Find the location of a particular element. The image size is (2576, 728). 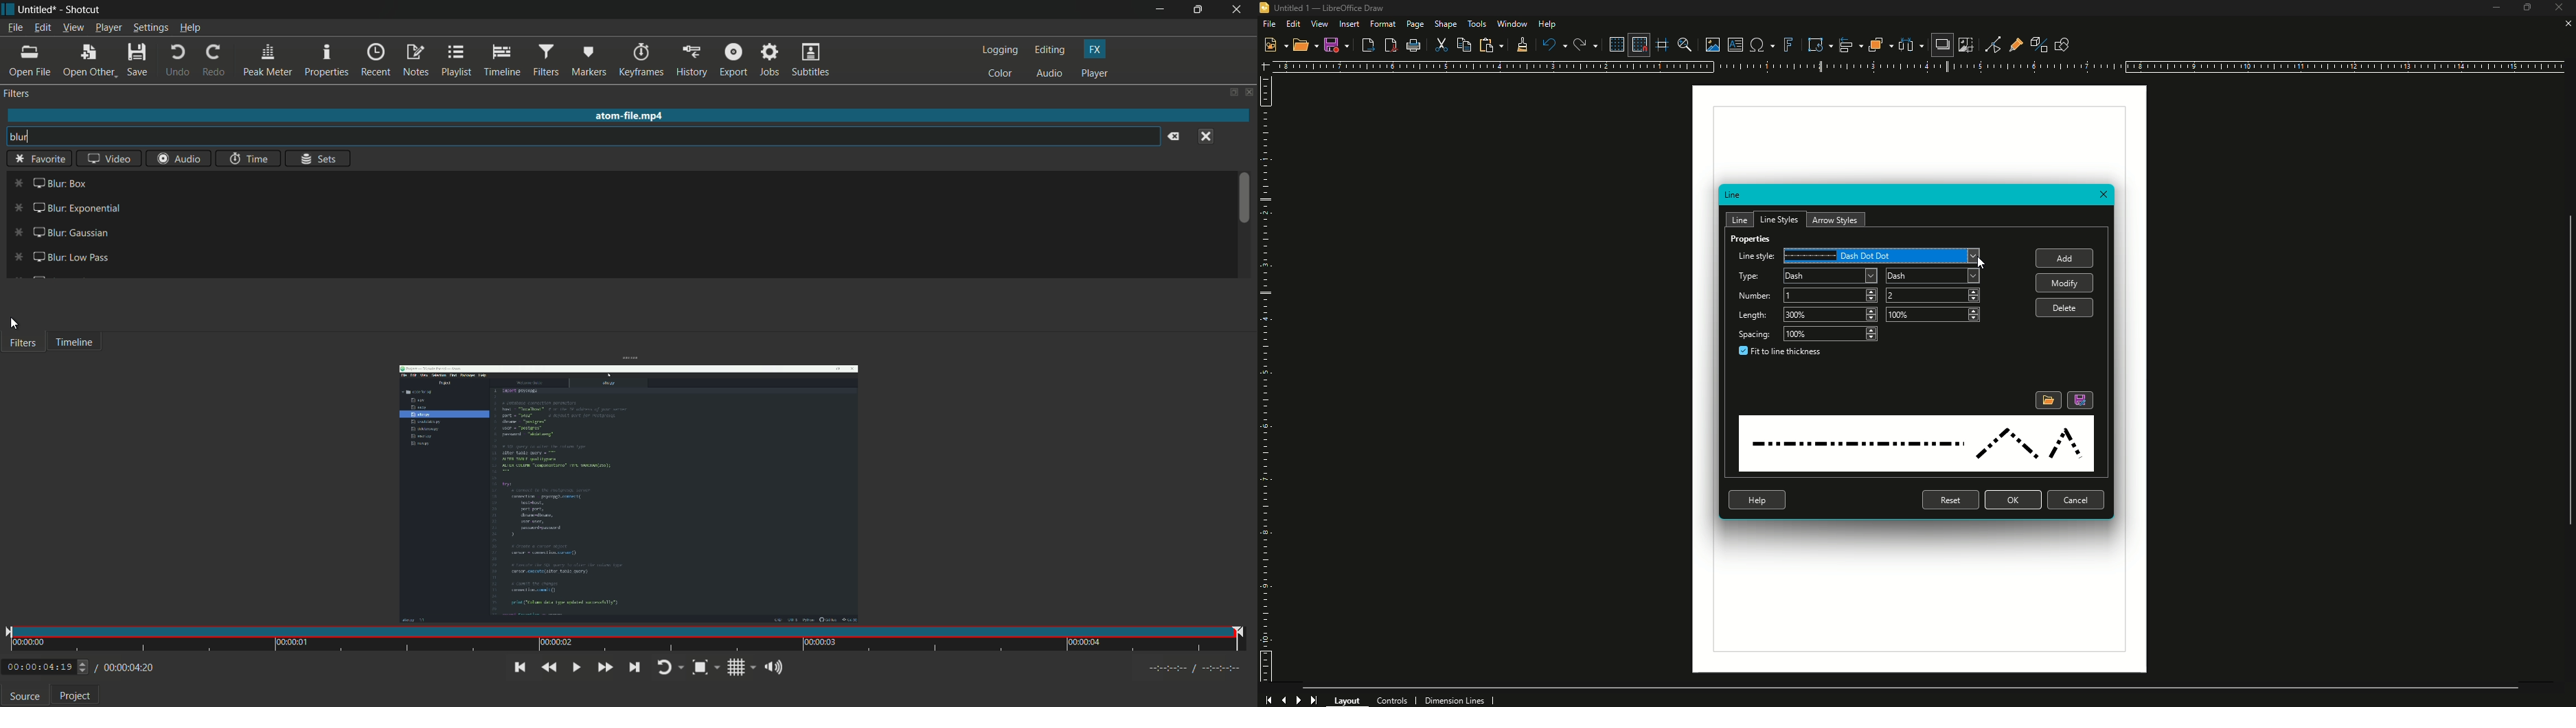

editing is located at coordinates (1053, 50).